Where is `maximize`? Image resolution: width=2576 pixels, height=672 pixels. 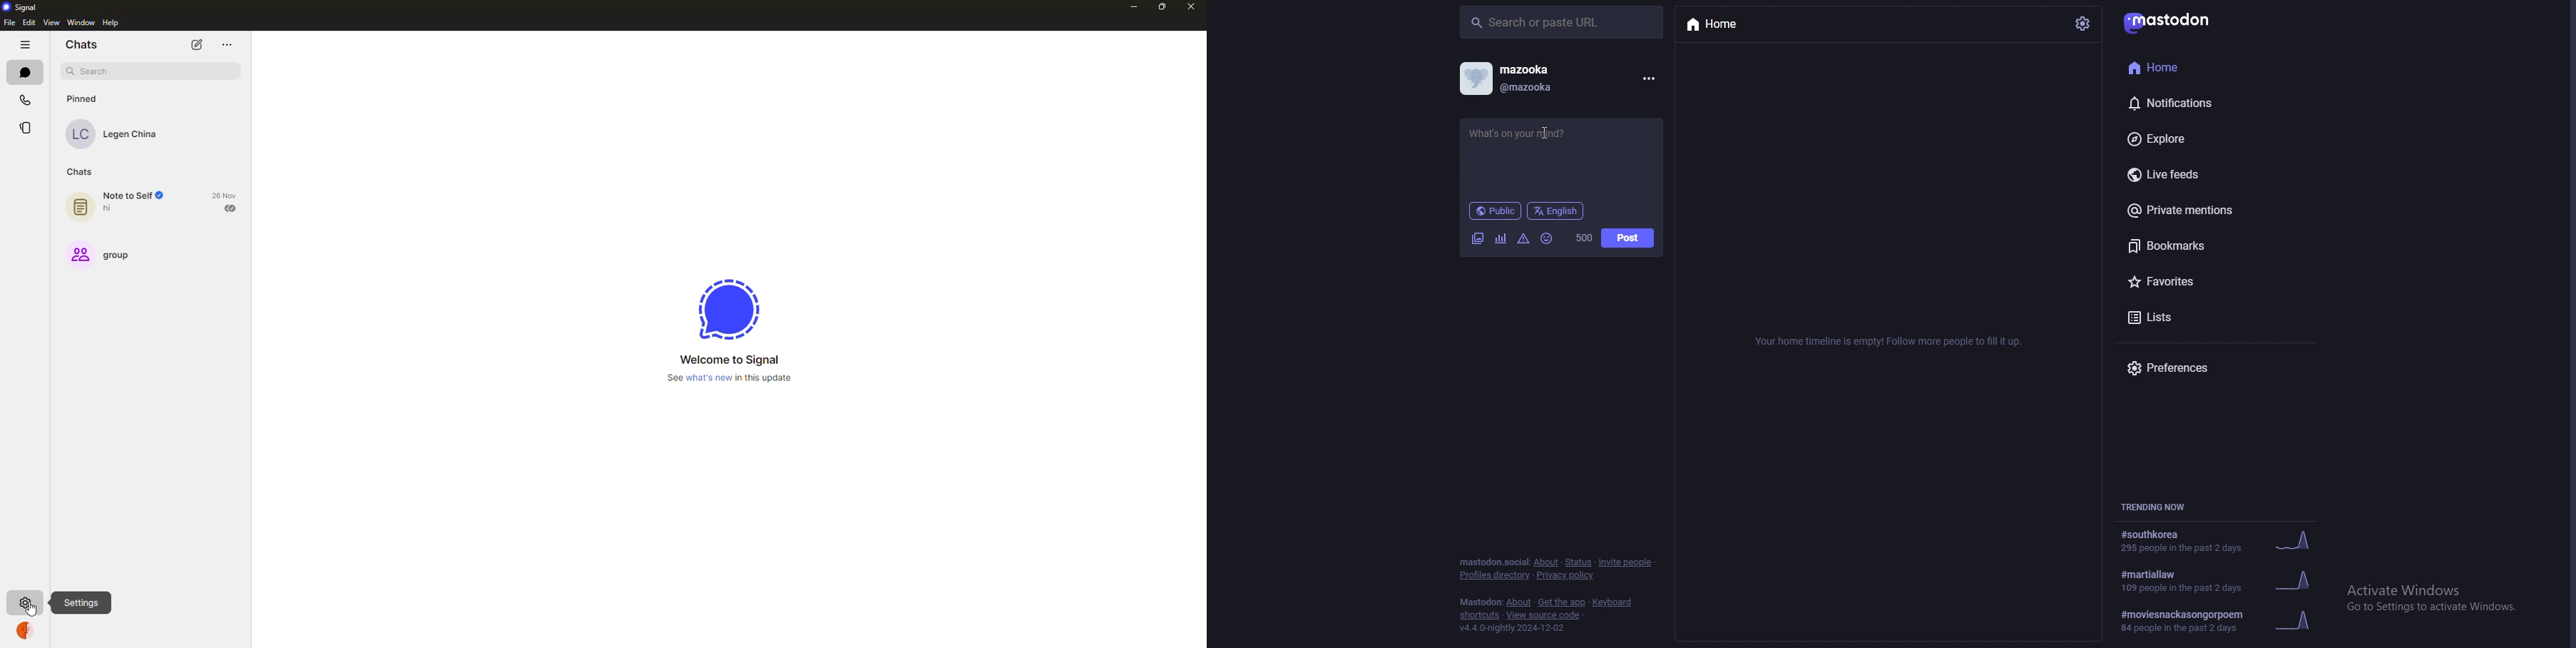
maximize is located at coordinates (1162, 7).